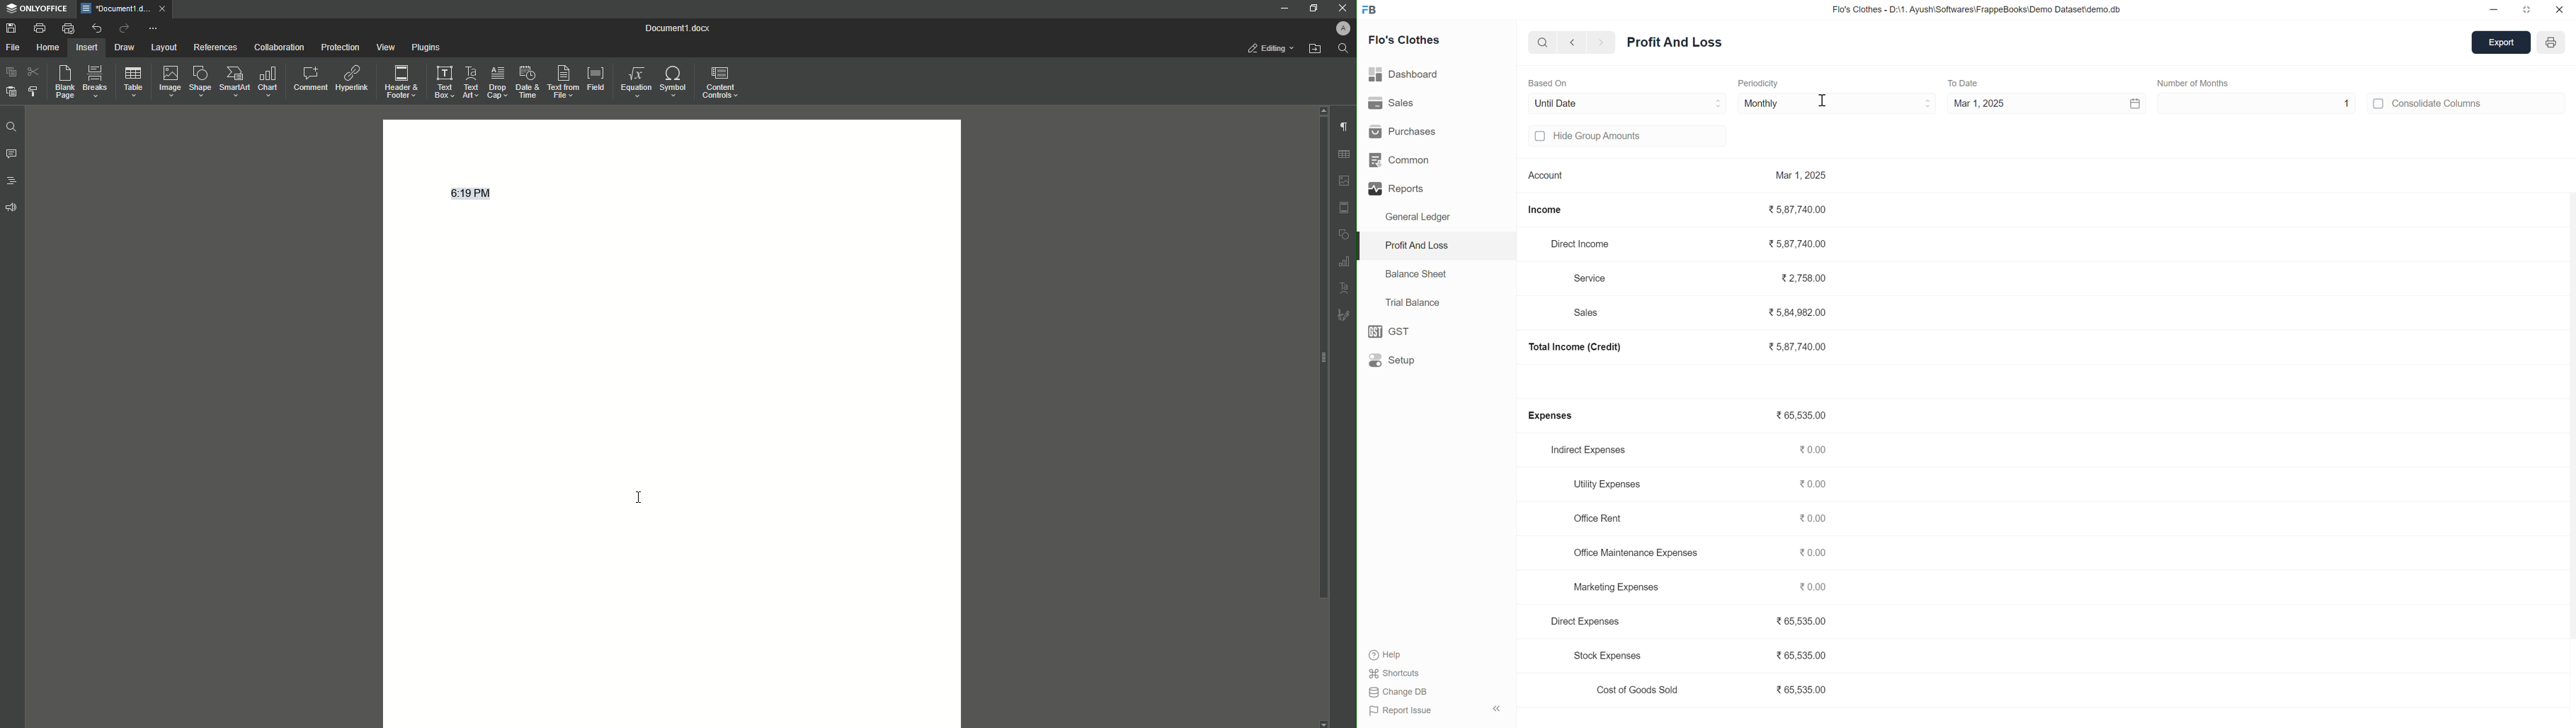 The height and width of the screenshot is (728, 2576). Describe the element at coordinates (382, 47) in the screenshot. I see `View` at that location.